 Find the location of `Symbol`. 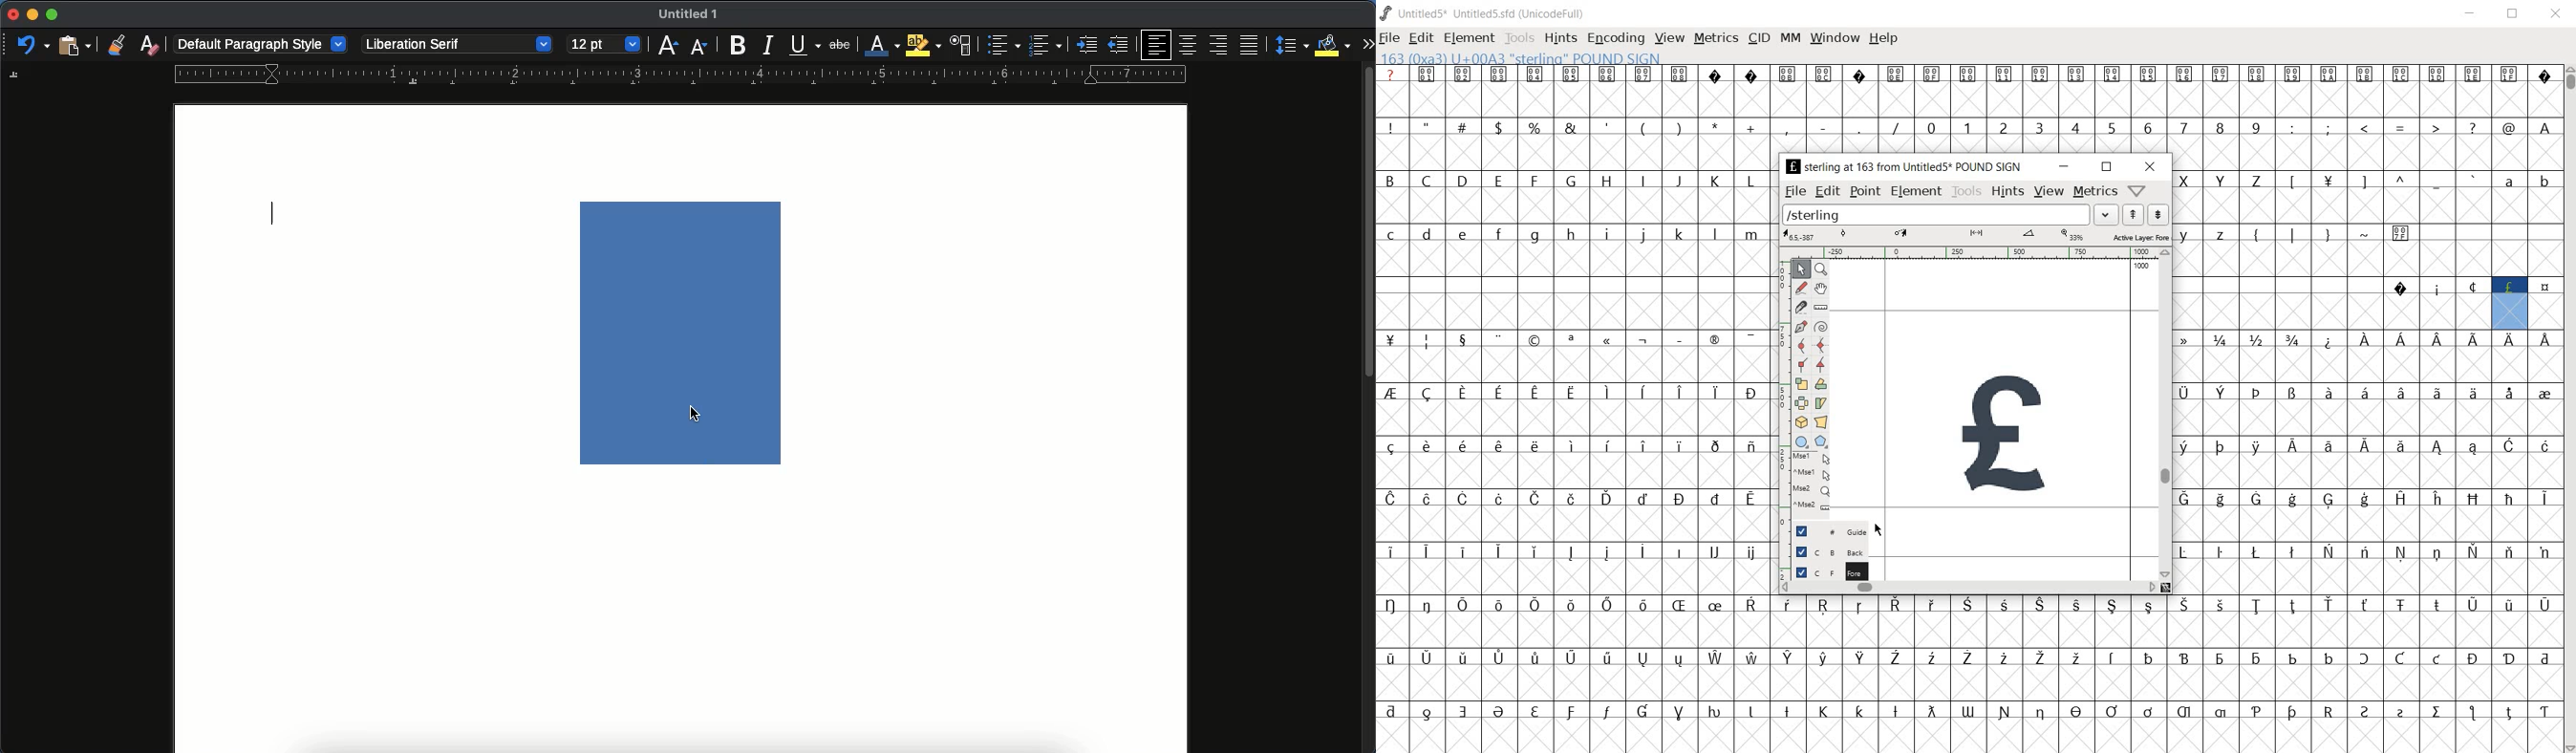

Symbol is located at coordinates (2113, 606).